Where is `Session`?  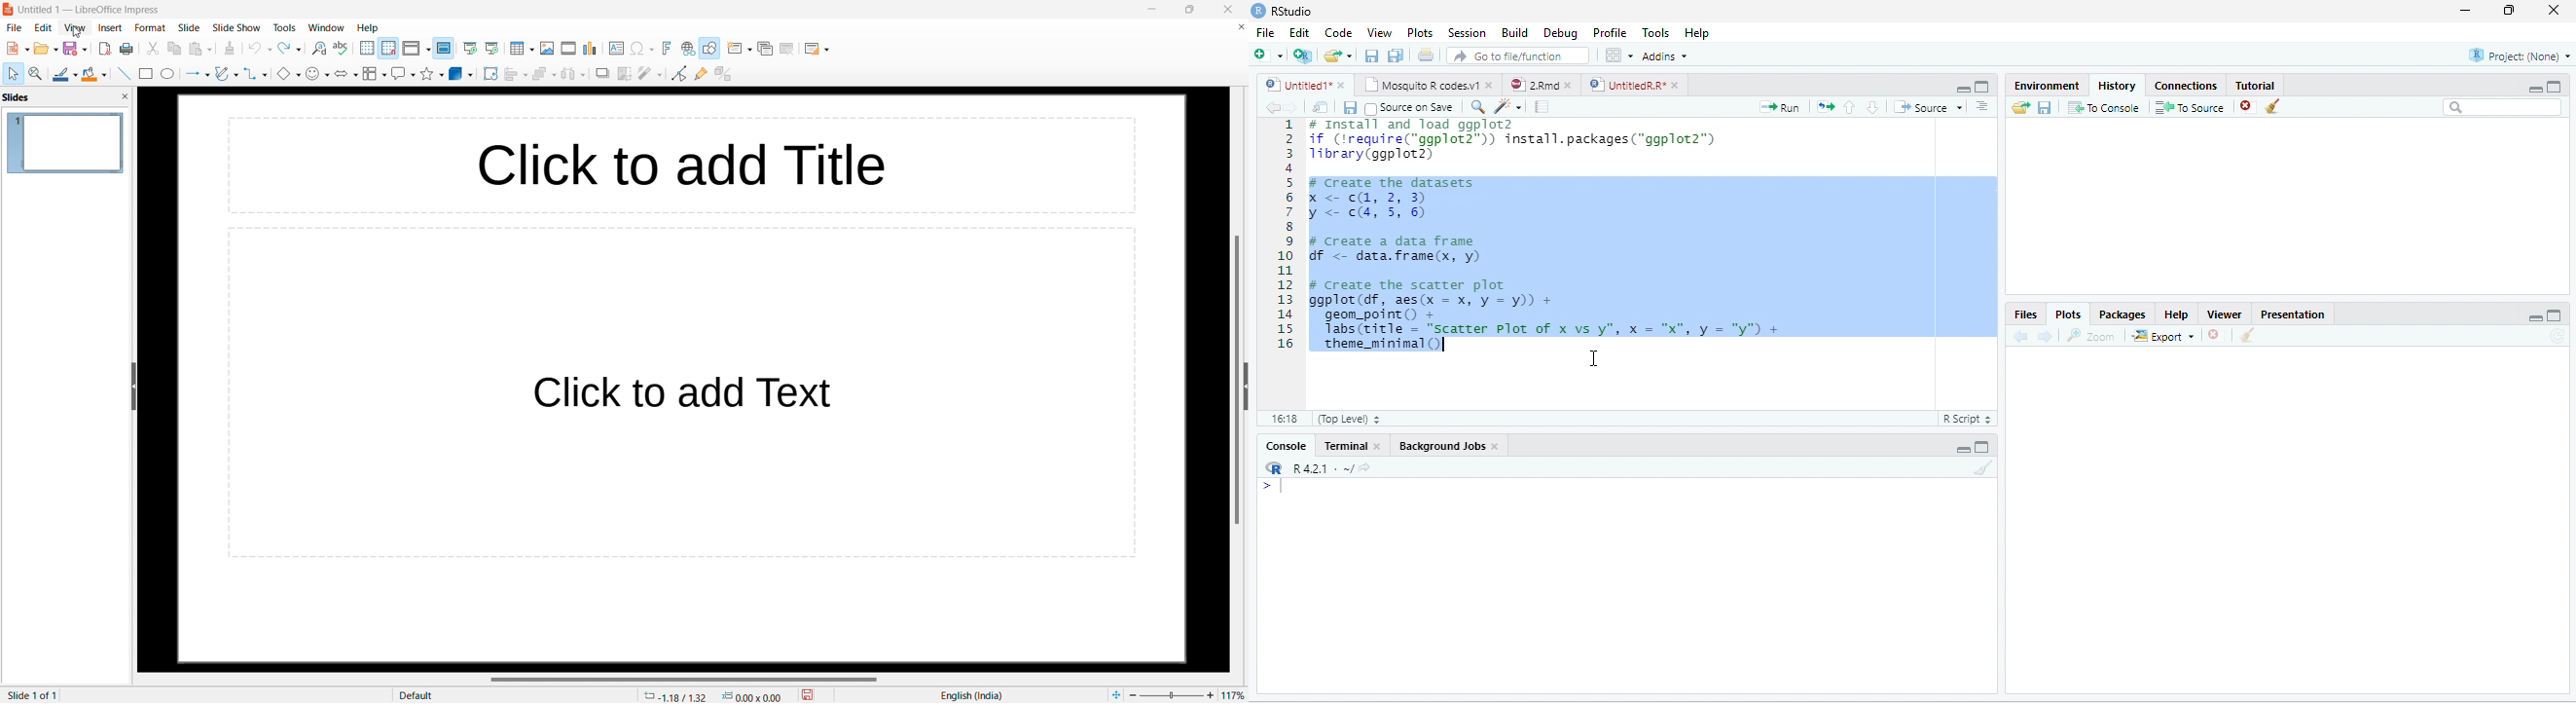
Session is located at coordinates (1468, 32).